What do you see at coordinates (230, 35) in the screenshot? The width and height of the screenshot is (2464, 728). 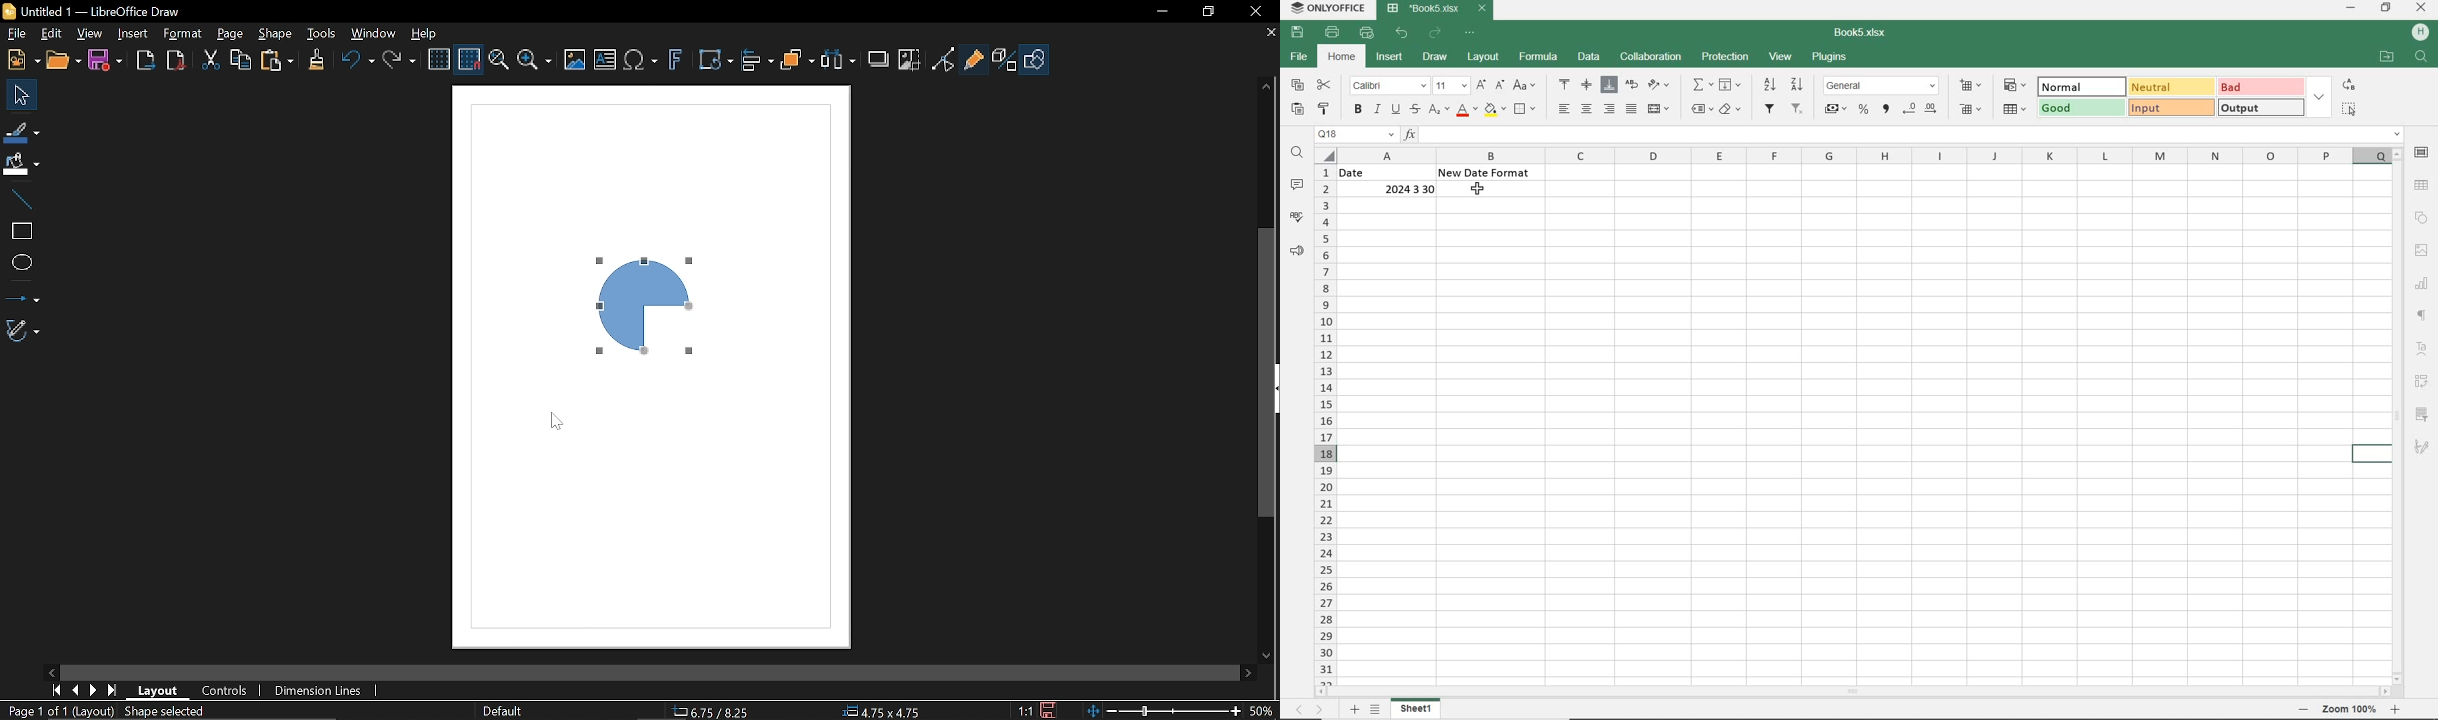 I see `Page` at bounding box center [230, 35].